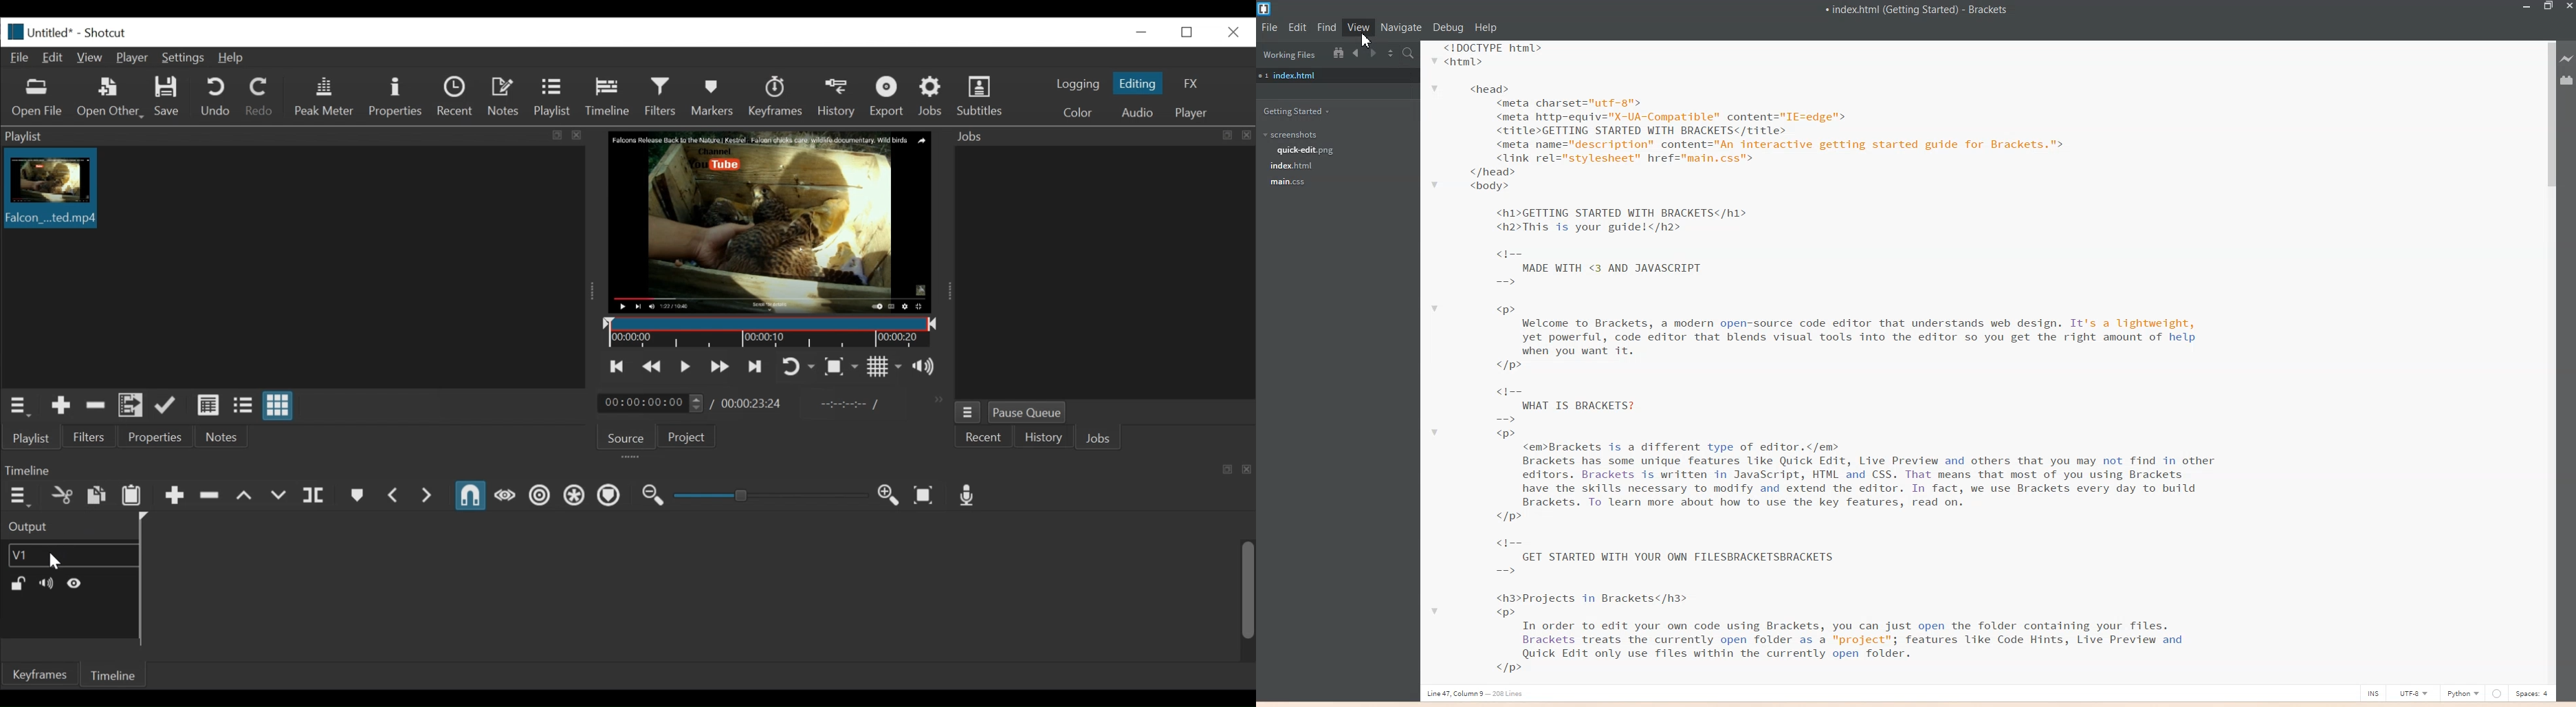  What do you see at coordinates (1232, 32) in the screenshot?
I see `Close` at bounding box center [1232, 32].